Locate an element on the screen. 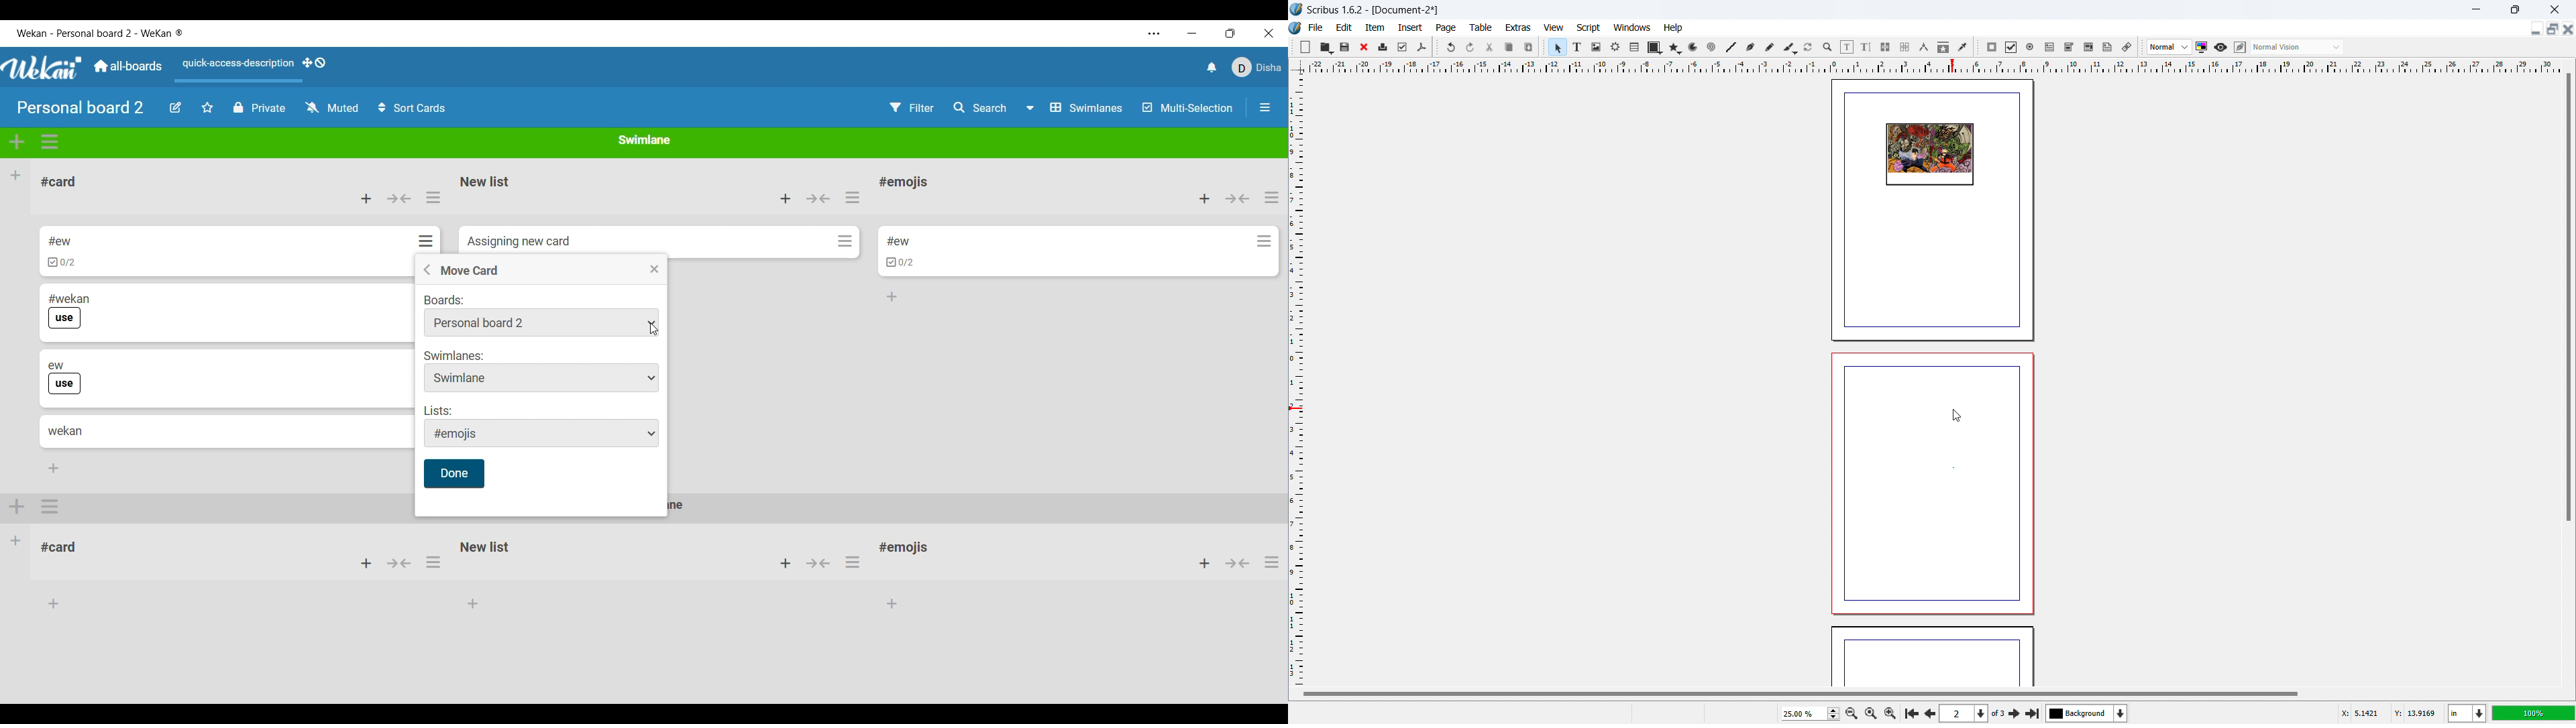 This screenshot has width=2576, height=728. link annotation is located at coordinates (2127, 47).